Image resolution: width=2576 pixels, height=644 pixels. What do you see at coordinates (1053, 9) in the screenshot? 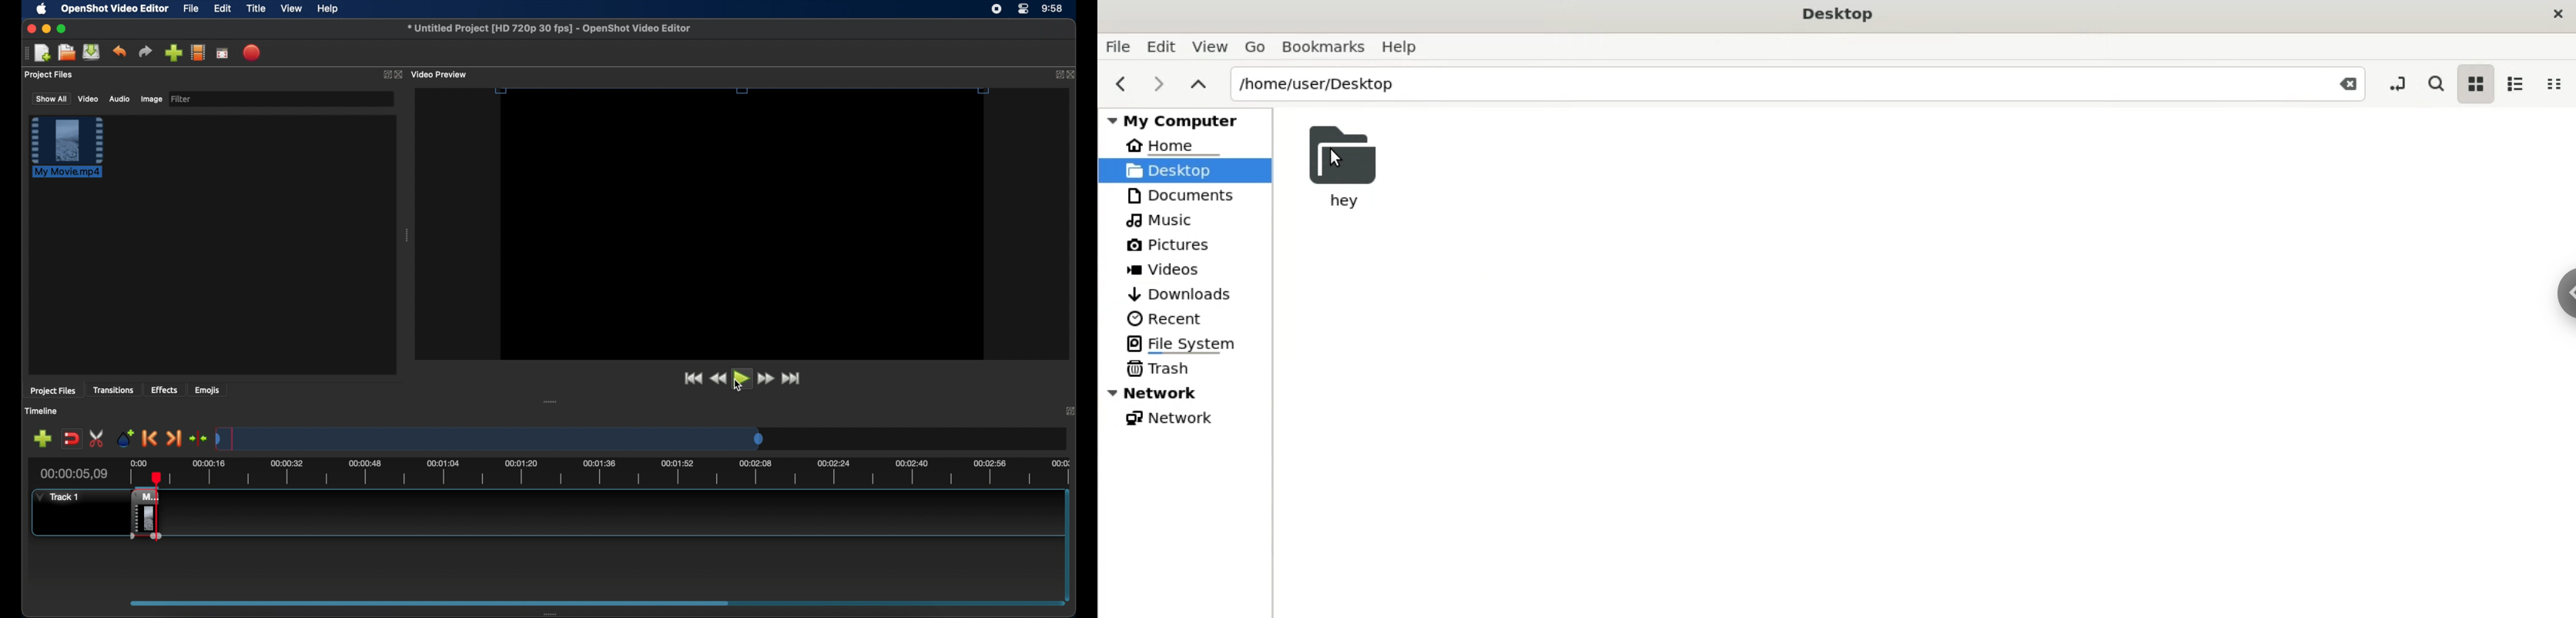
I see `time` at bounding box center [1053, 9].